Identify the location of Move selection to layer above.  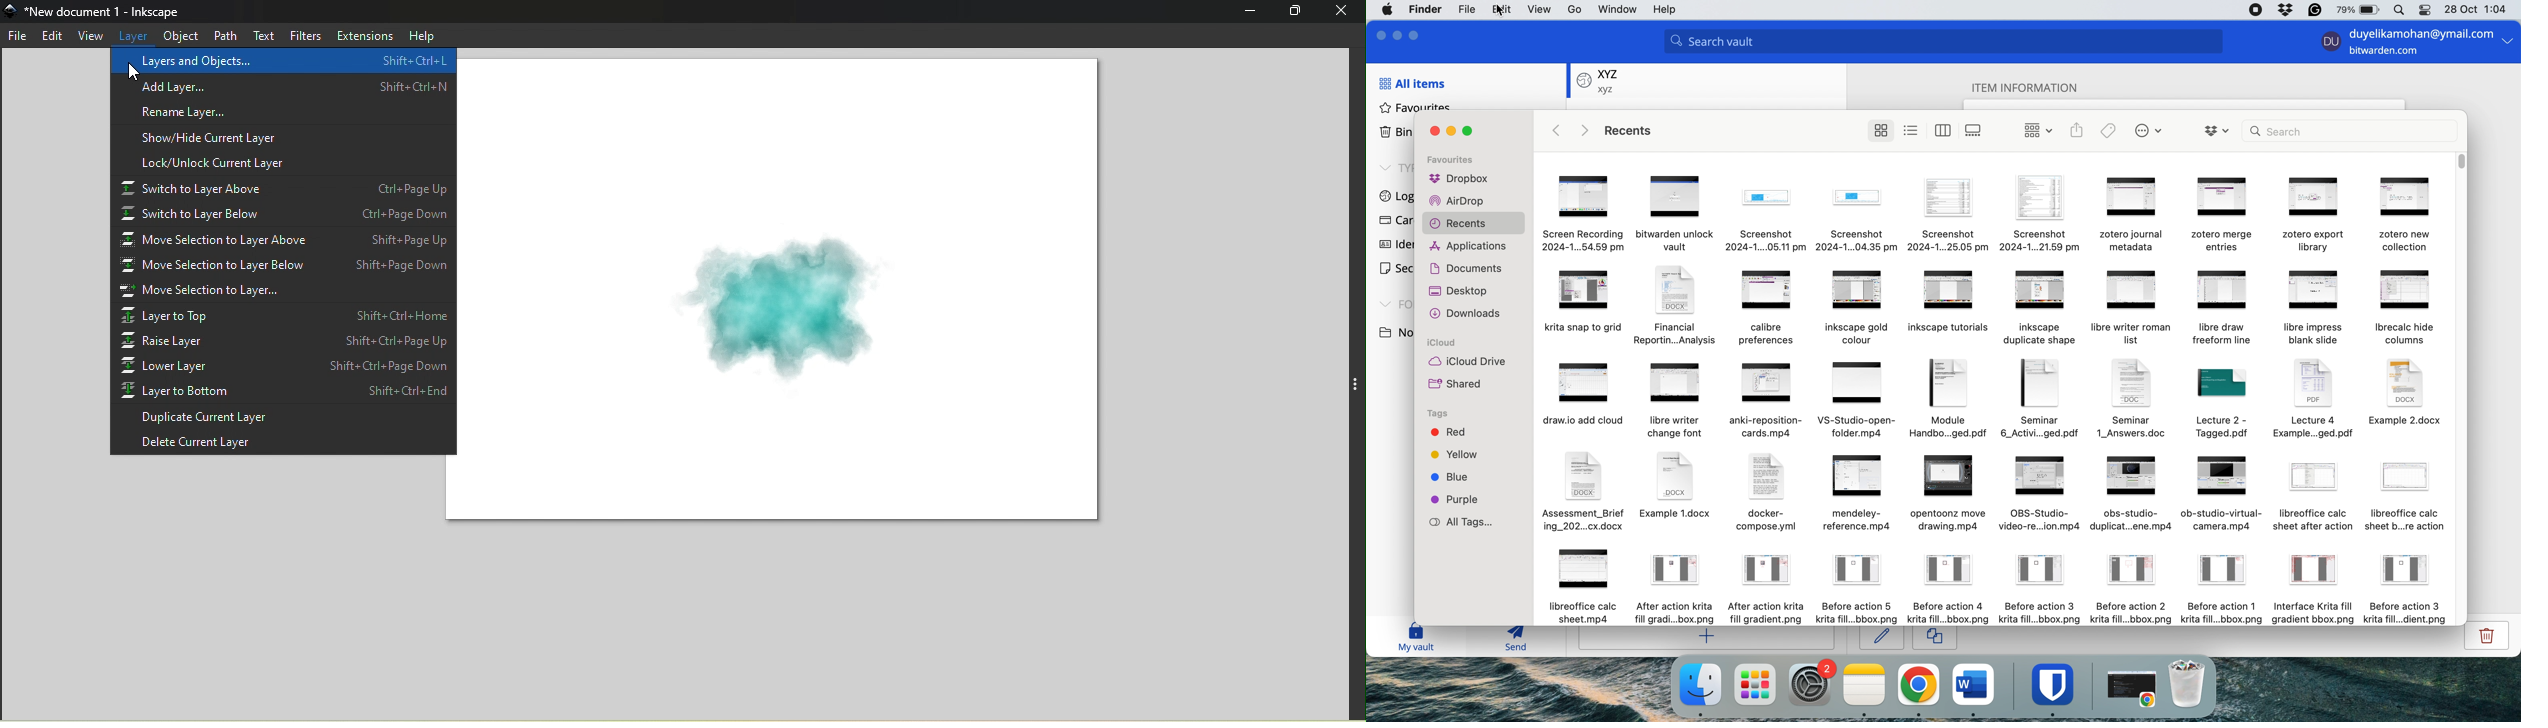
(286, 241).